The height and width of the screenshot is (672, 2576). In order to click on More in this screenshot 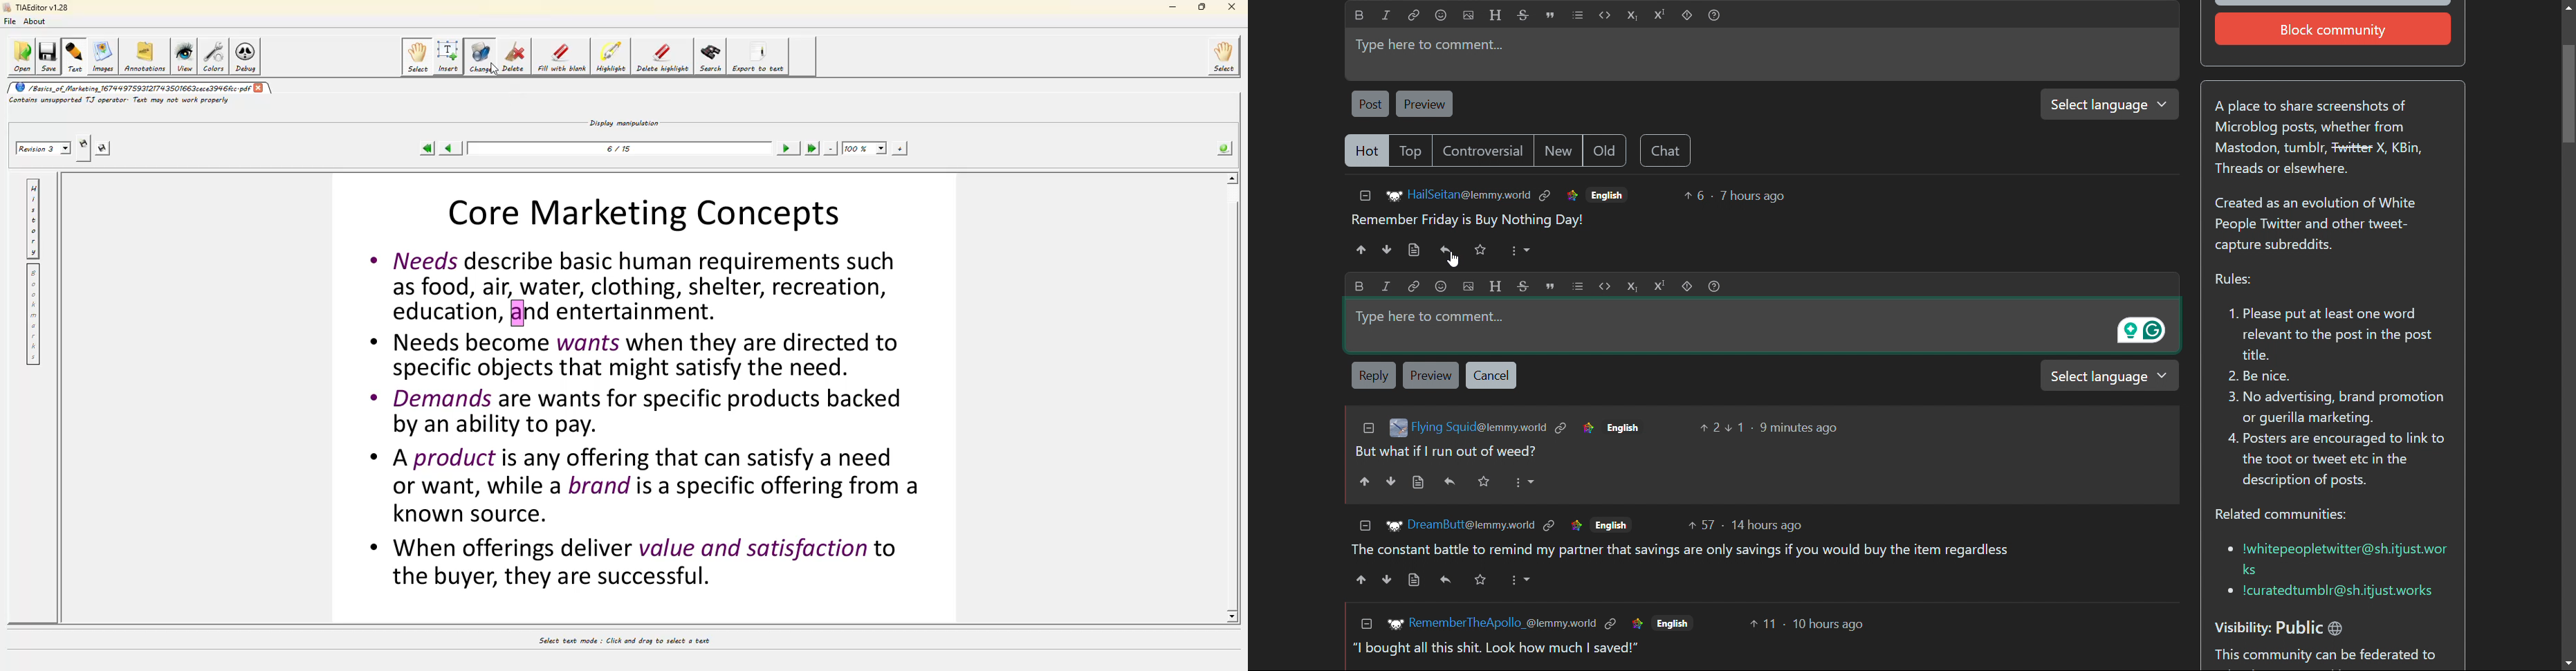, I will do `click(1525, 582)`.